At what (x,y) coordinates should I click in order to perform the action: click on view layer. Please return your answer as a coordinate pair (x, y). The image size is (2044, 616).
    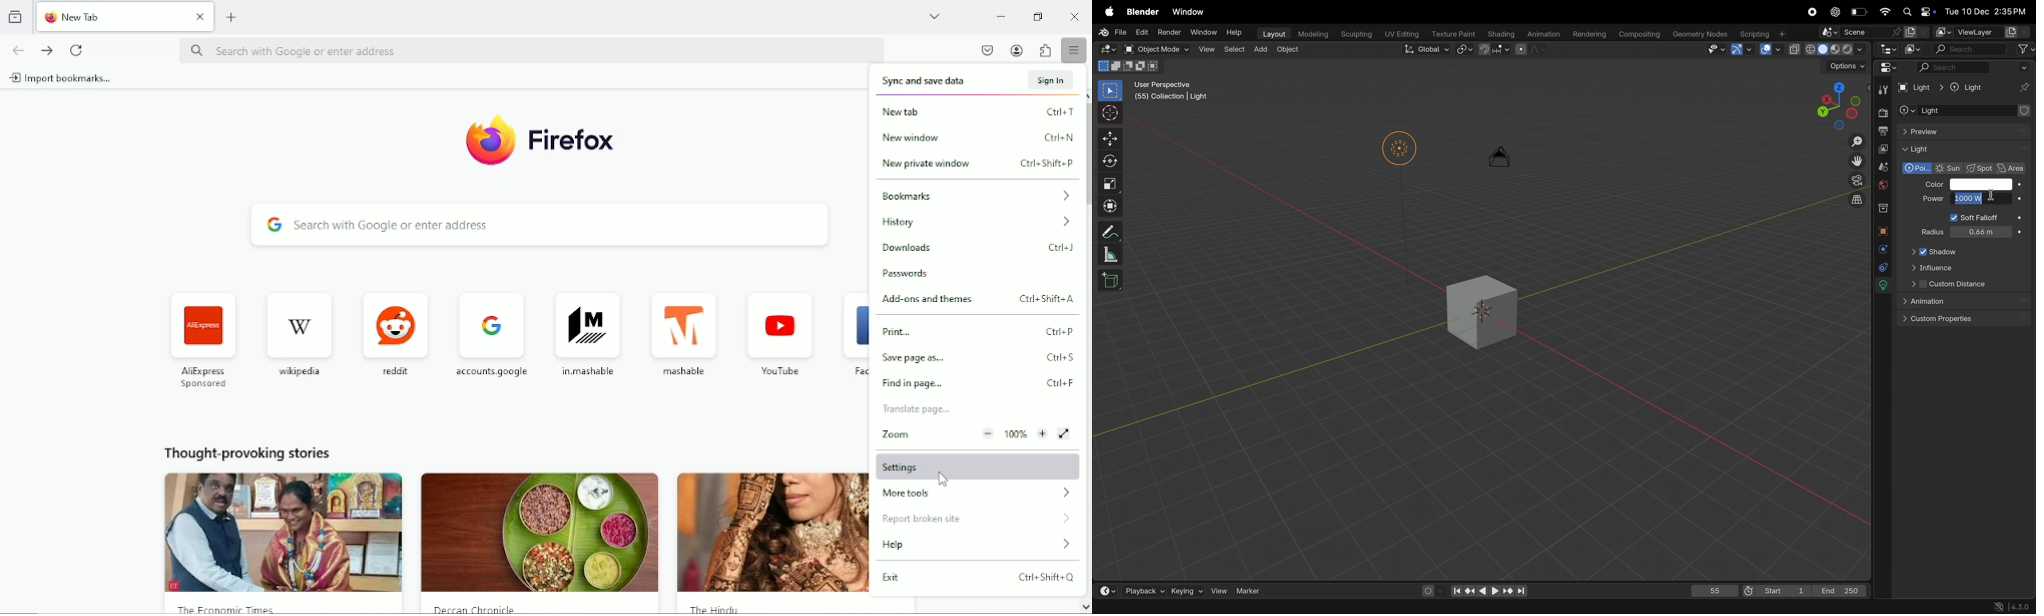
    Looking at the image, I should click on (1982, 32).